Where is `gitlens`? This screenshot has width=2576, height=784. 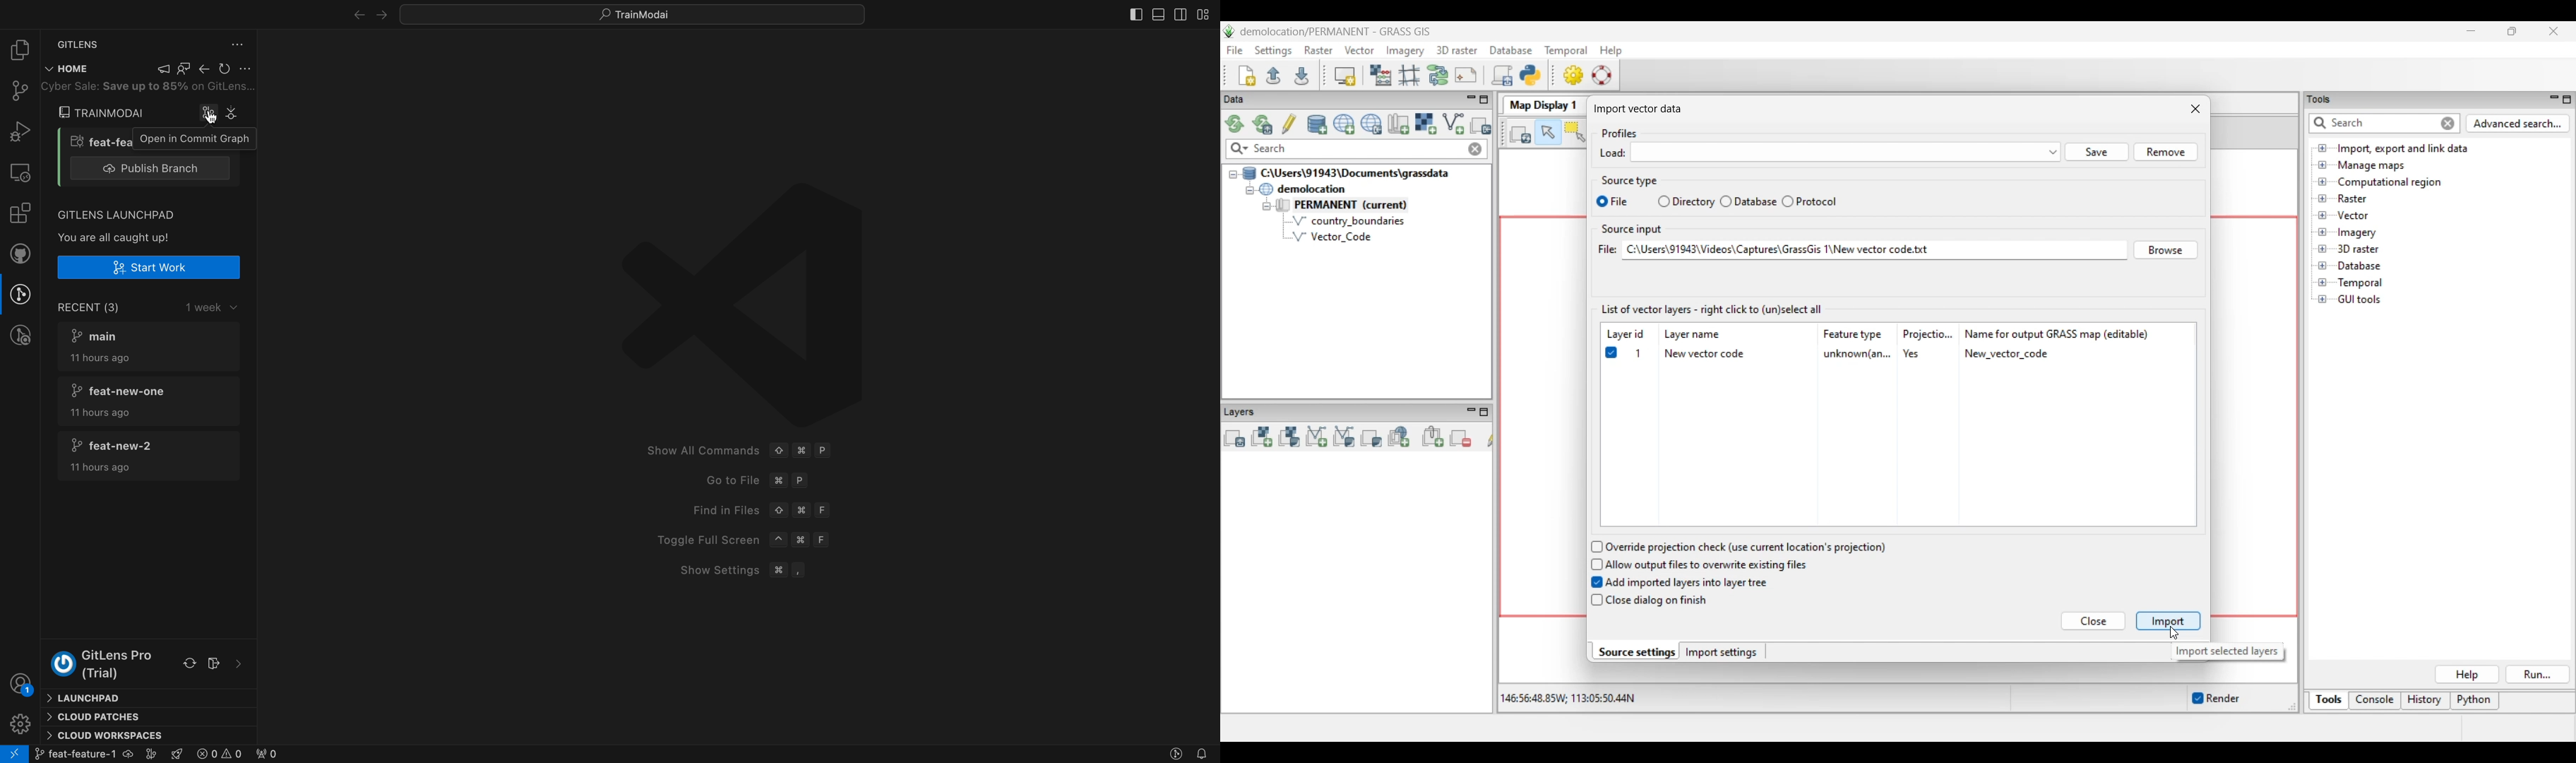 gitlens is located at coordinates (1176, 754).